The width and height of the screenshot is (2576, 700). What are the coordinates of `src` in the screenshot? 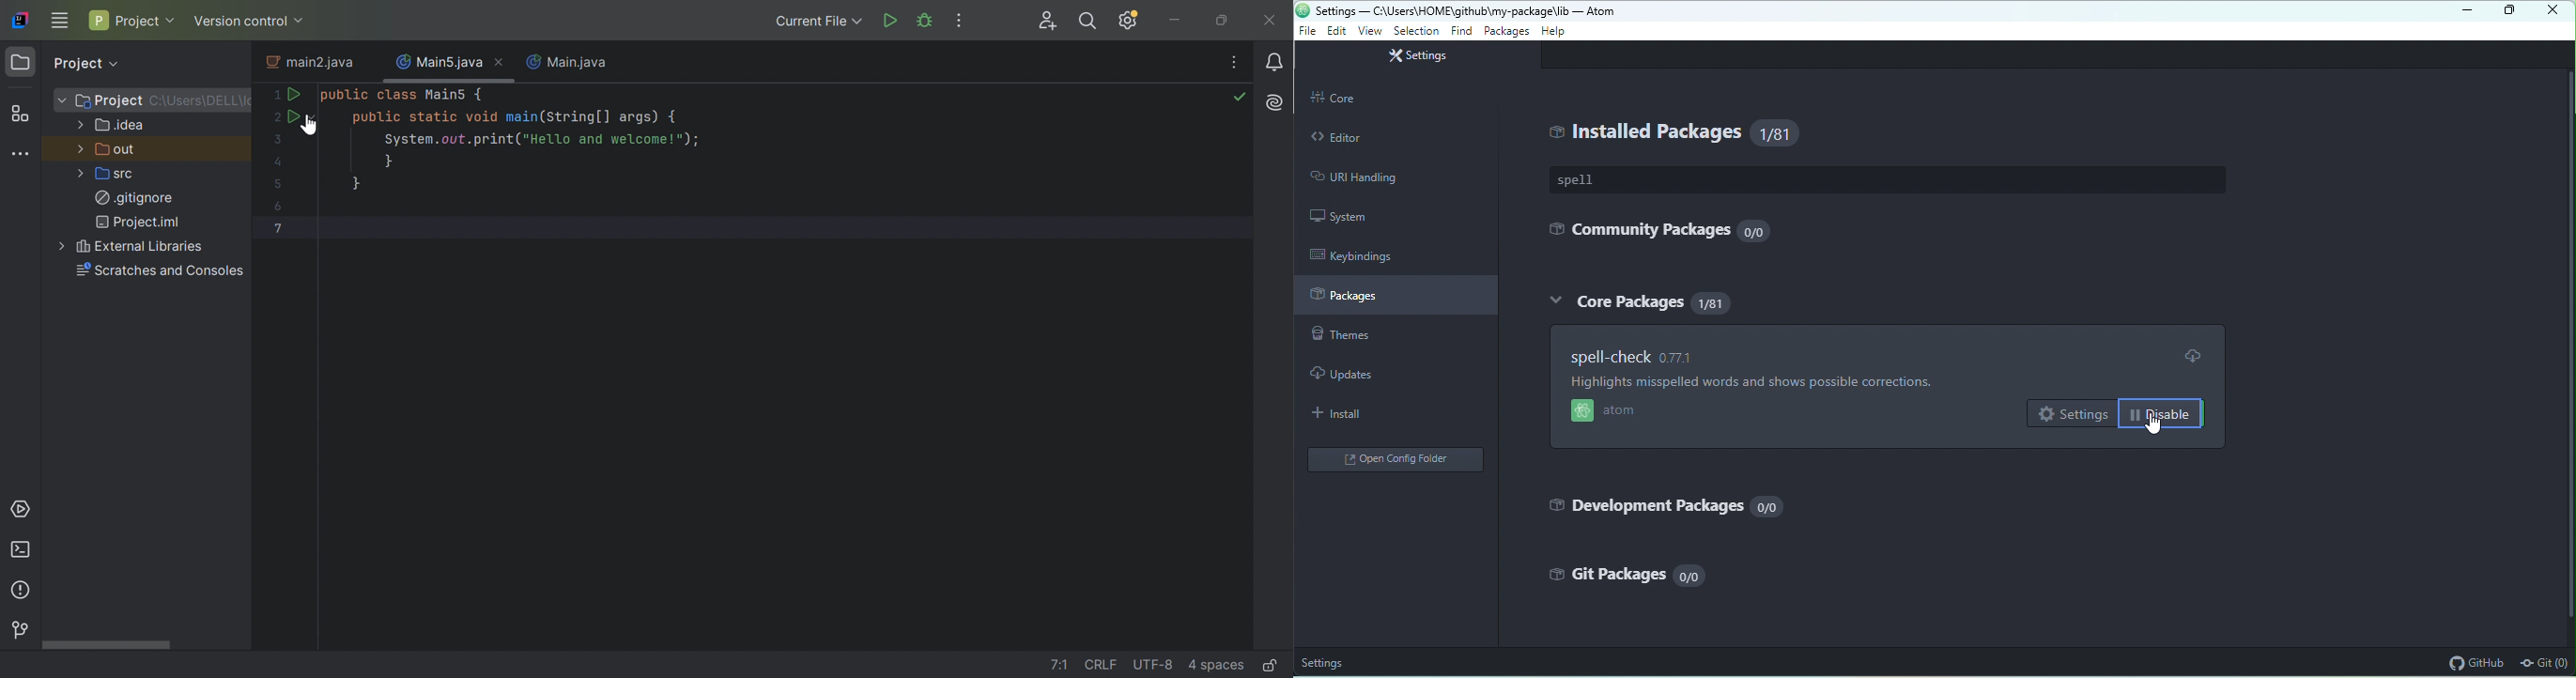 It's located at (113, 173).